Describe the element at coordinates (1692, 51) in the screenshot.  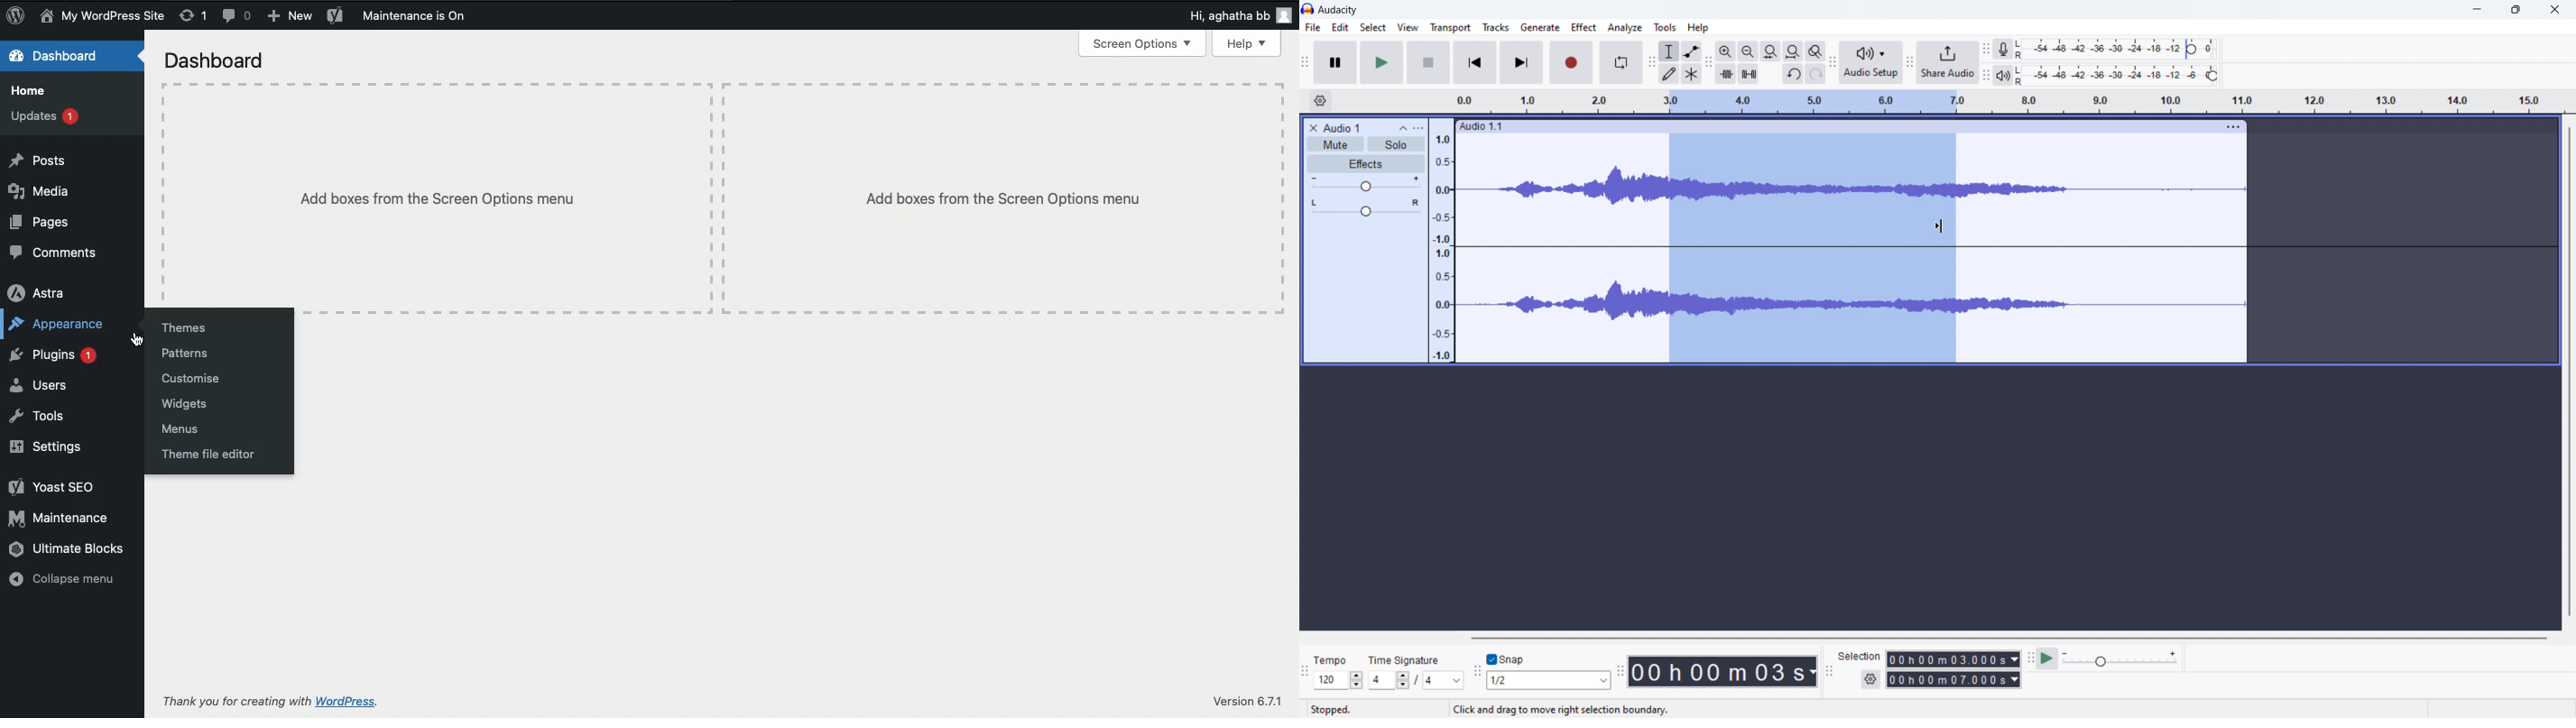
I see `envelop tool` at that location.